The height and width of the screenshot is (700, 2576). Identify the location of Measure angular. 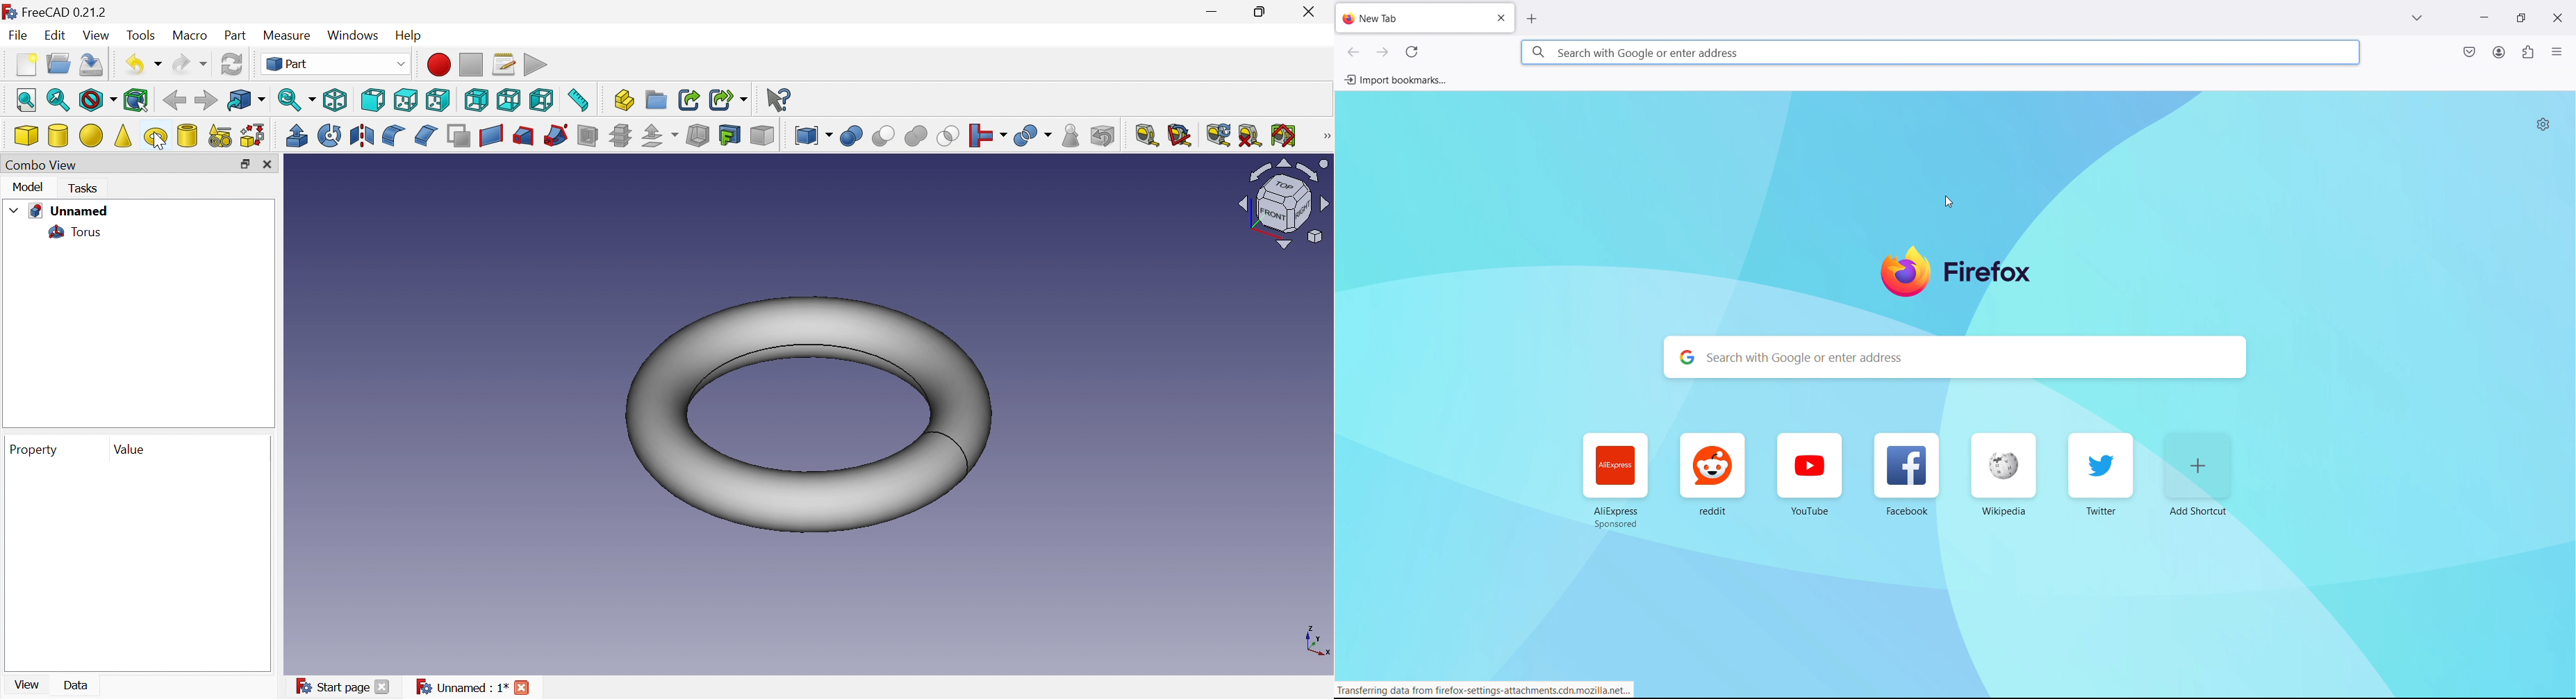
(1179, 137).